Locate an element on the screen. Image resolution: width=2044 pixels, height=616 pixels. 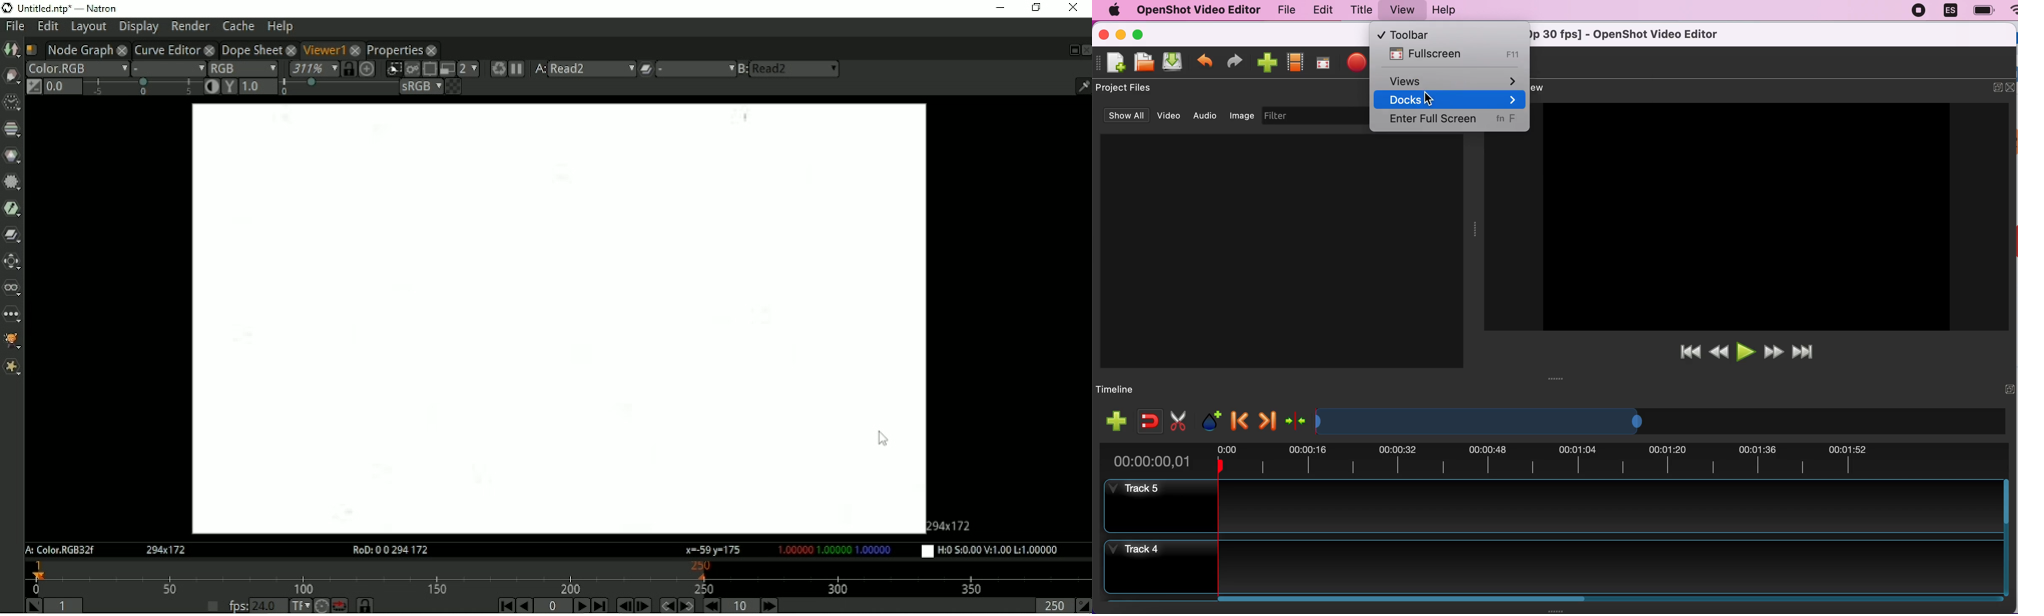
timeline is located at coordinates (1119, 390).